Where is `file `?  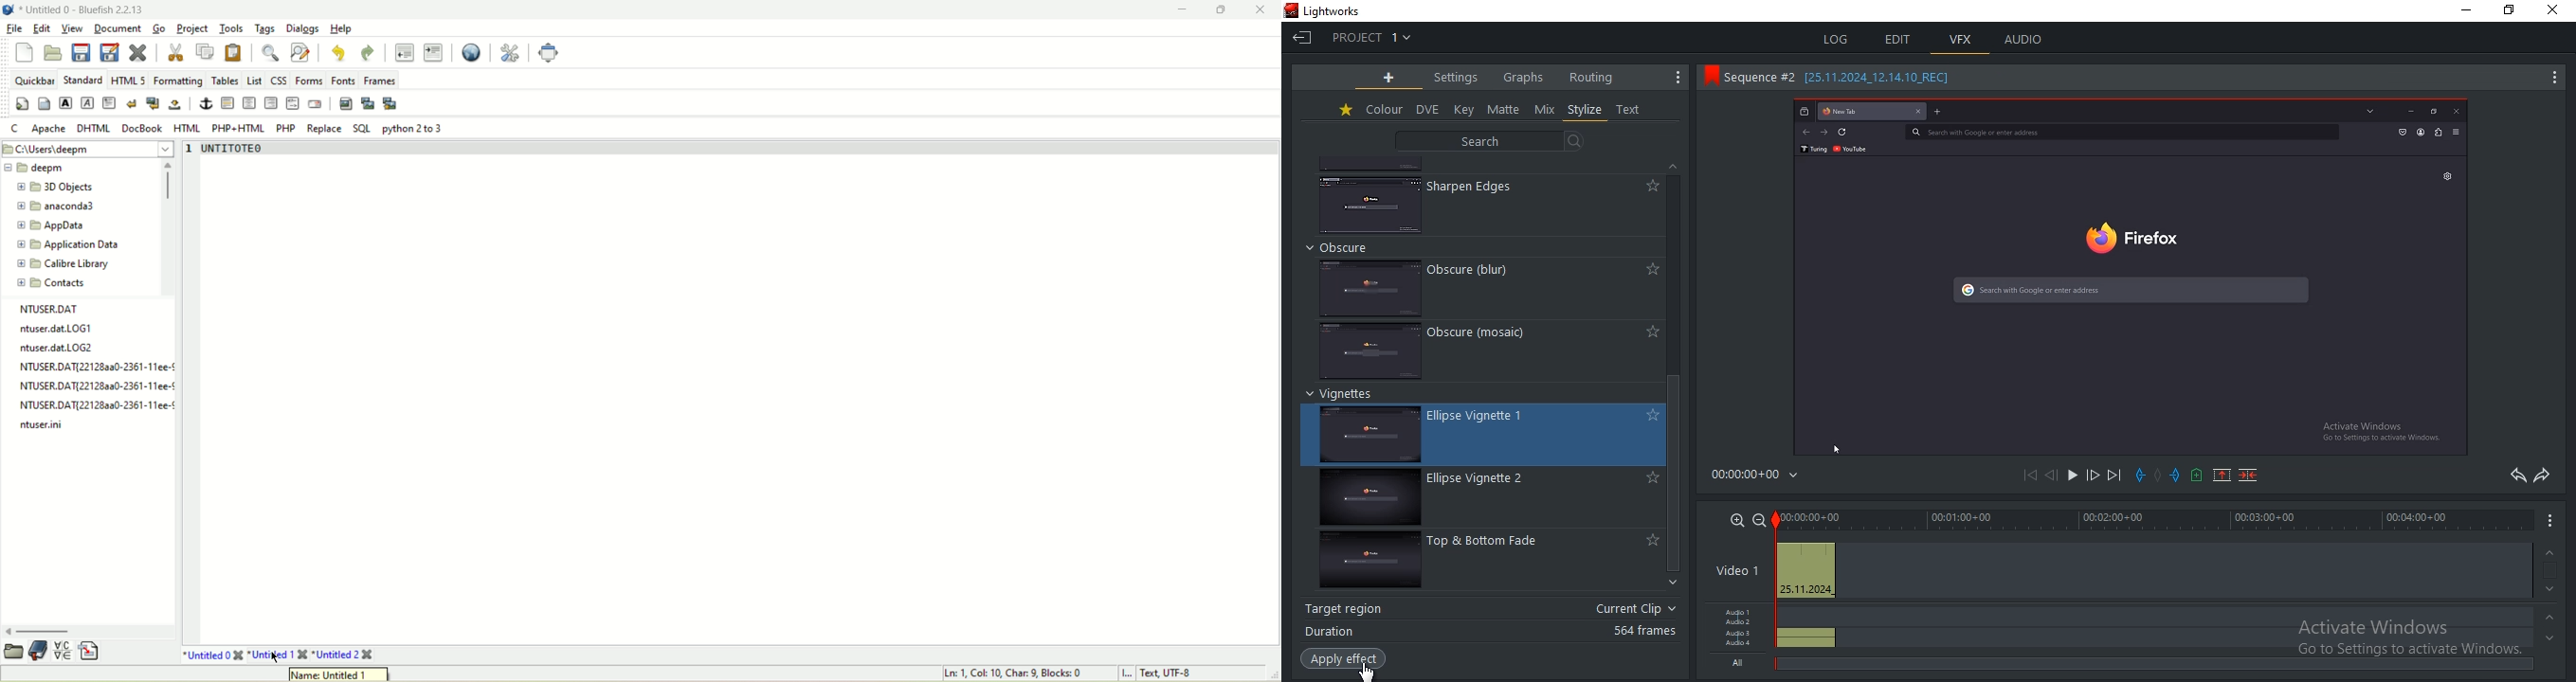
file  is located at coordinates (11, 28).